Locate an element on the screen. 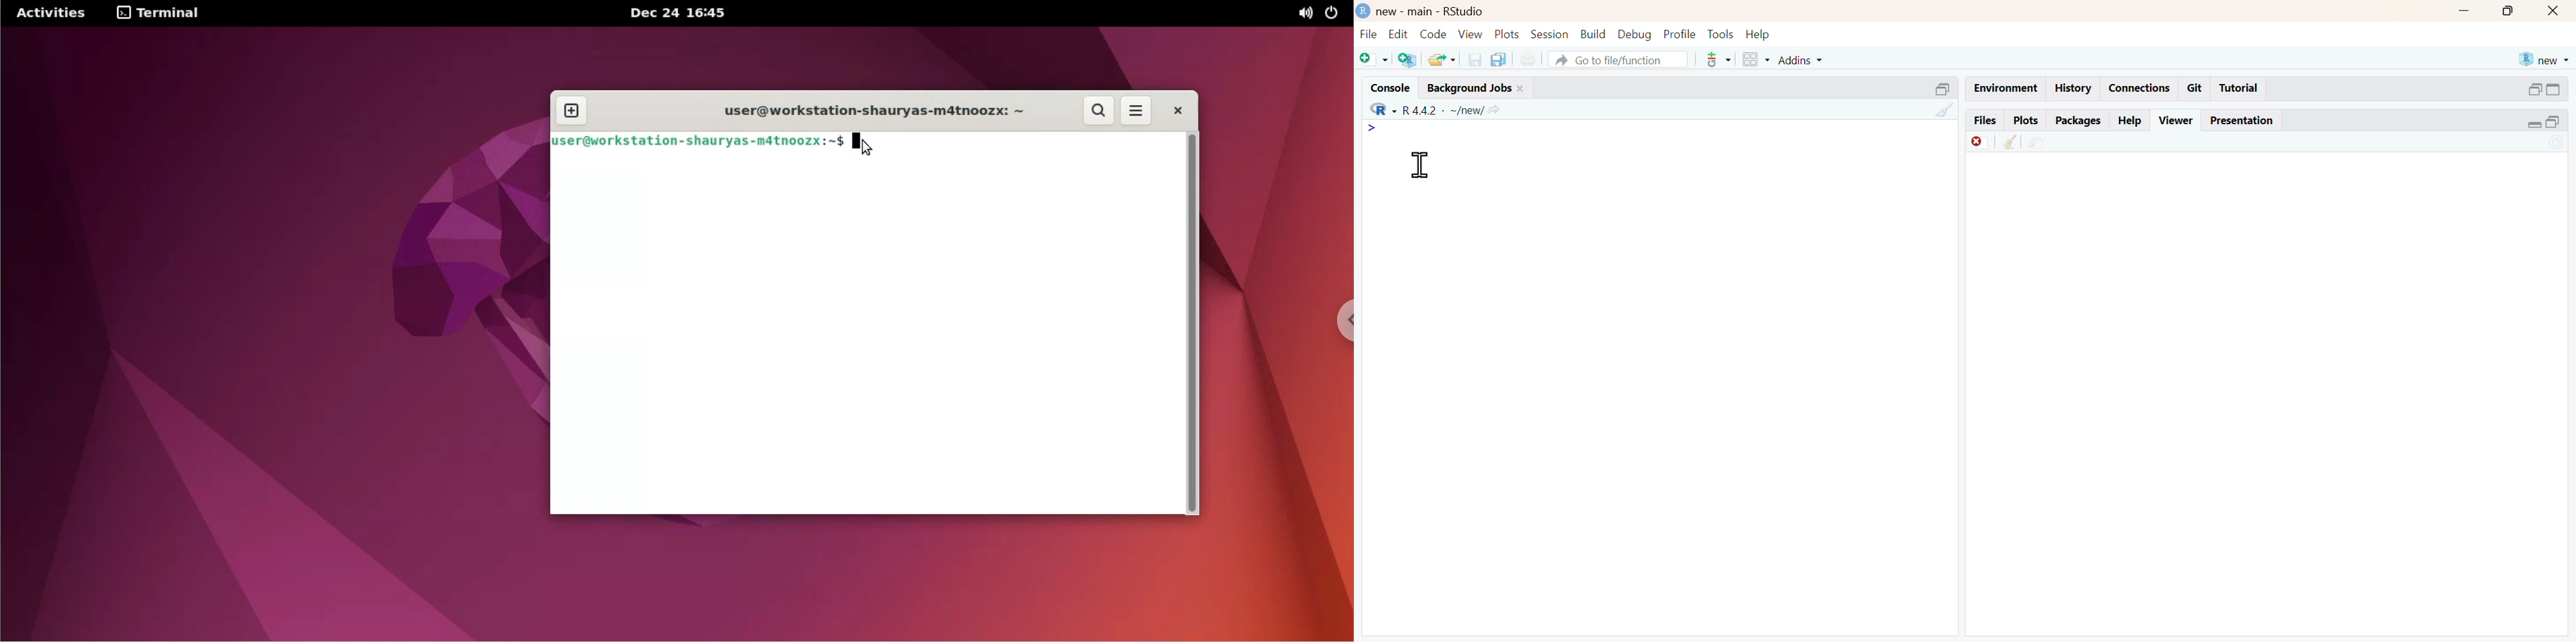 Image resolution: width=2576 pixels, height=644 pixels. view is located at coordinates (1471, 35).